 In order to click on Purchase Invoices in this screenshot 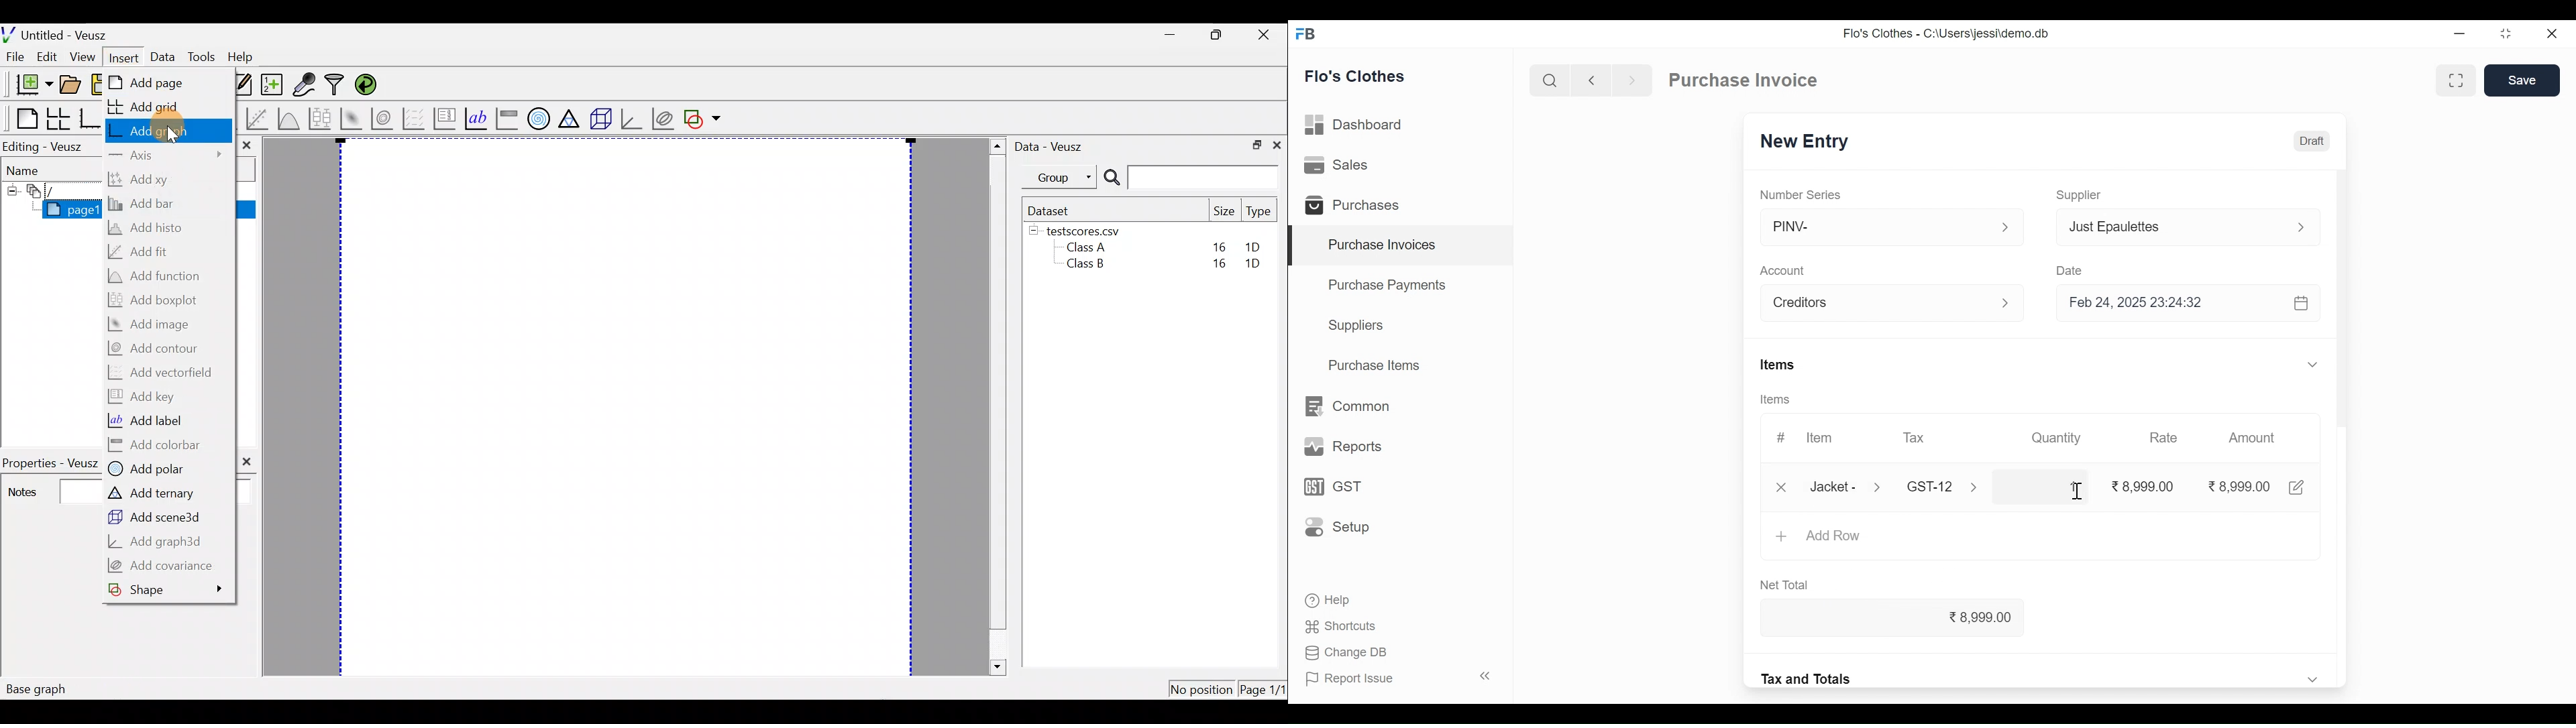, I will do `click(1403, 245)`.